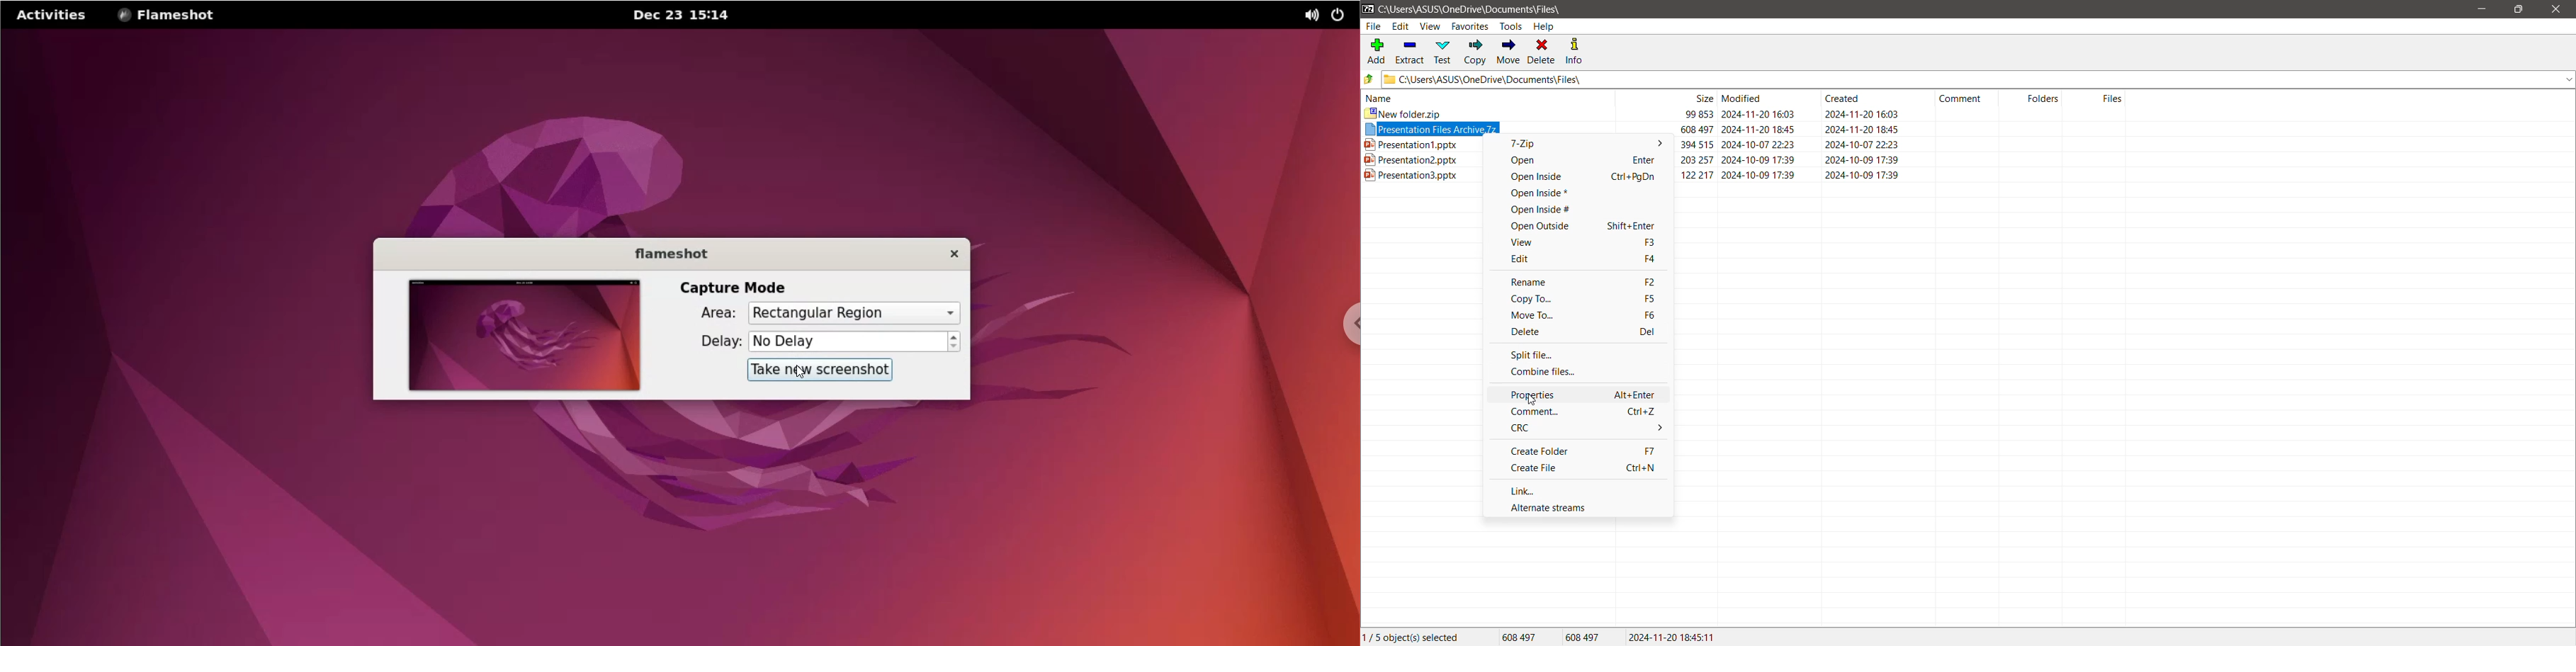 The image size is (2576, 672). What do you see at coordinates (1742, 113) in the screenshot?
I see `new folder` at bounding box center [1742, 113].